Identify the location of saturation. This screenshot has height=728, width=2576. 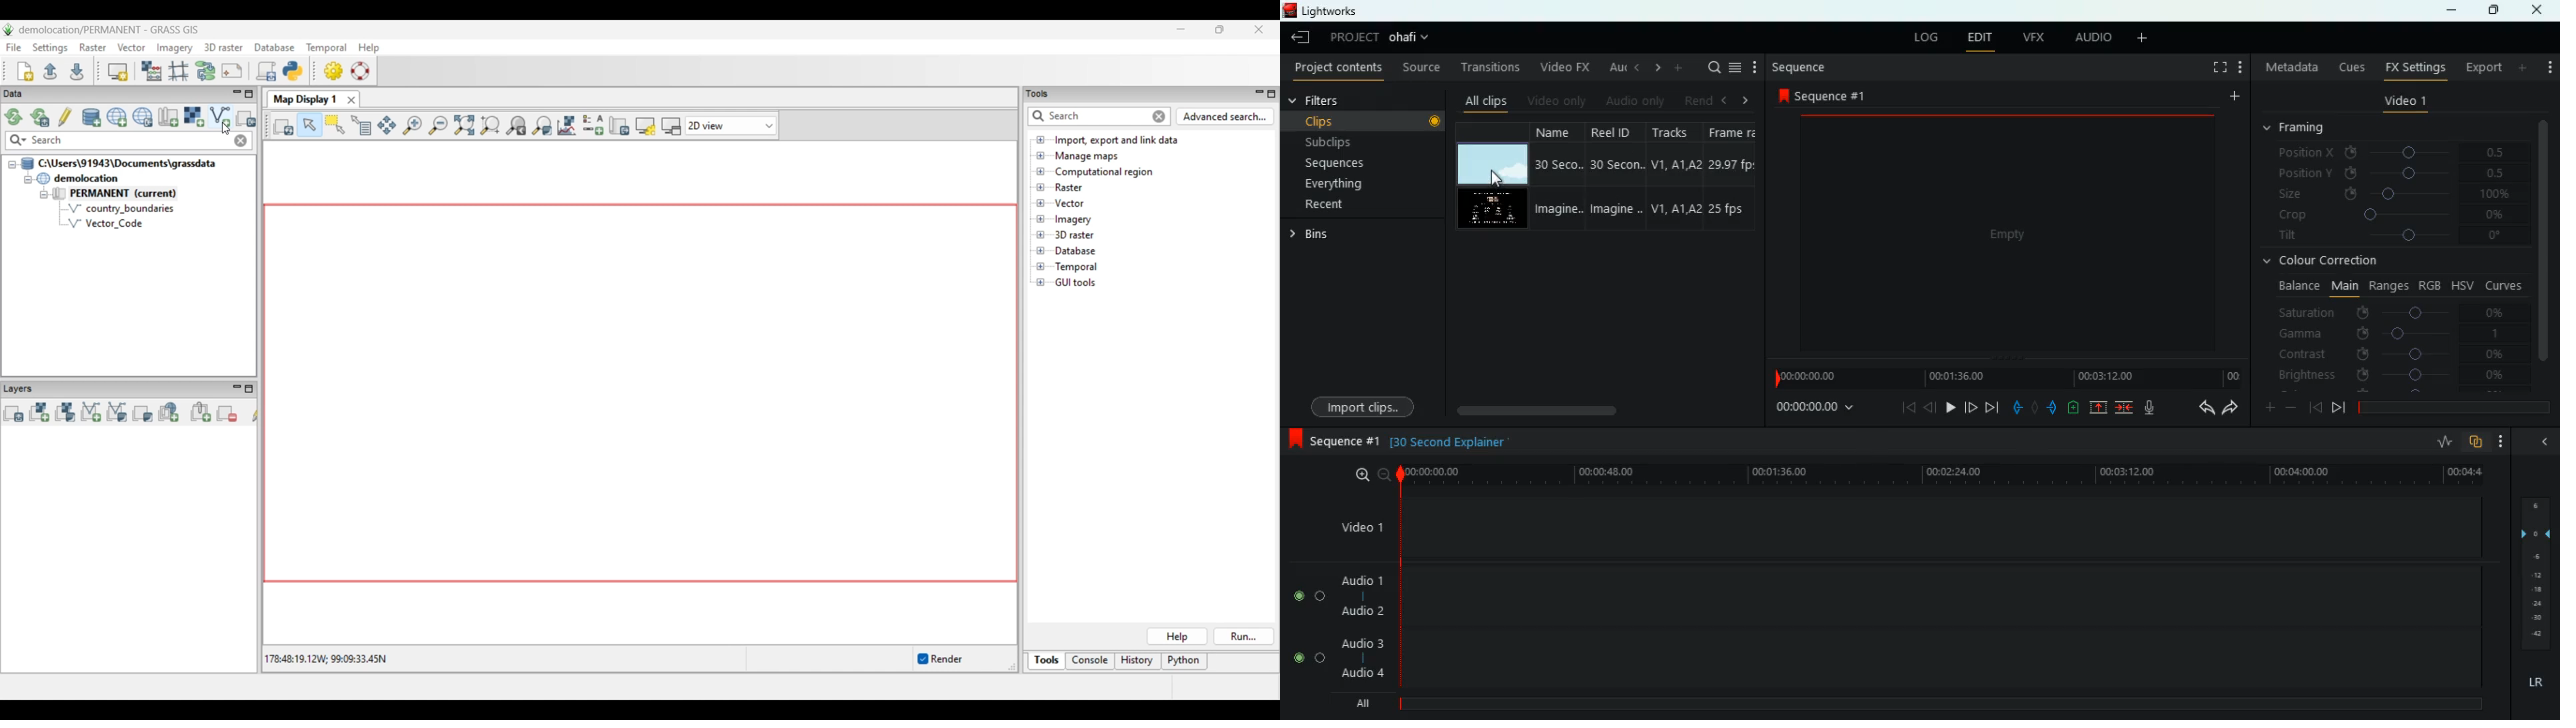
(2396, 311).